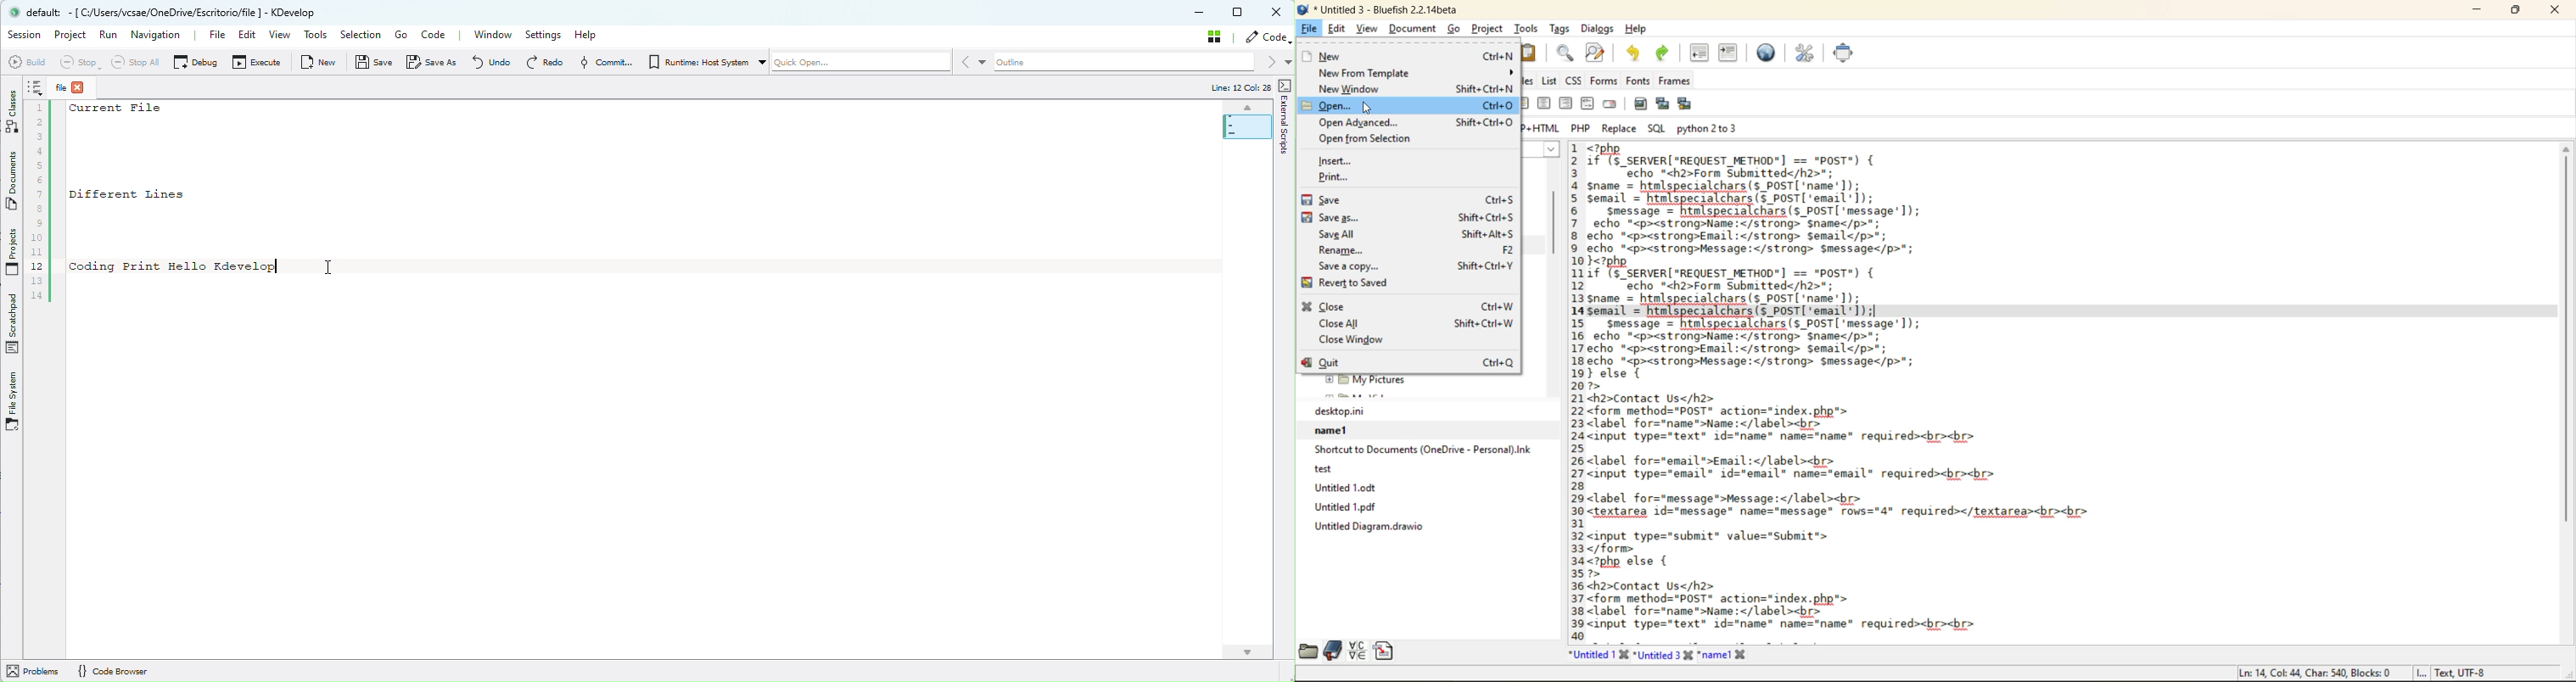  What do you see at coordinates (1382, 10) in the screenshot?
I see `file name and app name` at bounding box center [1382, 10].